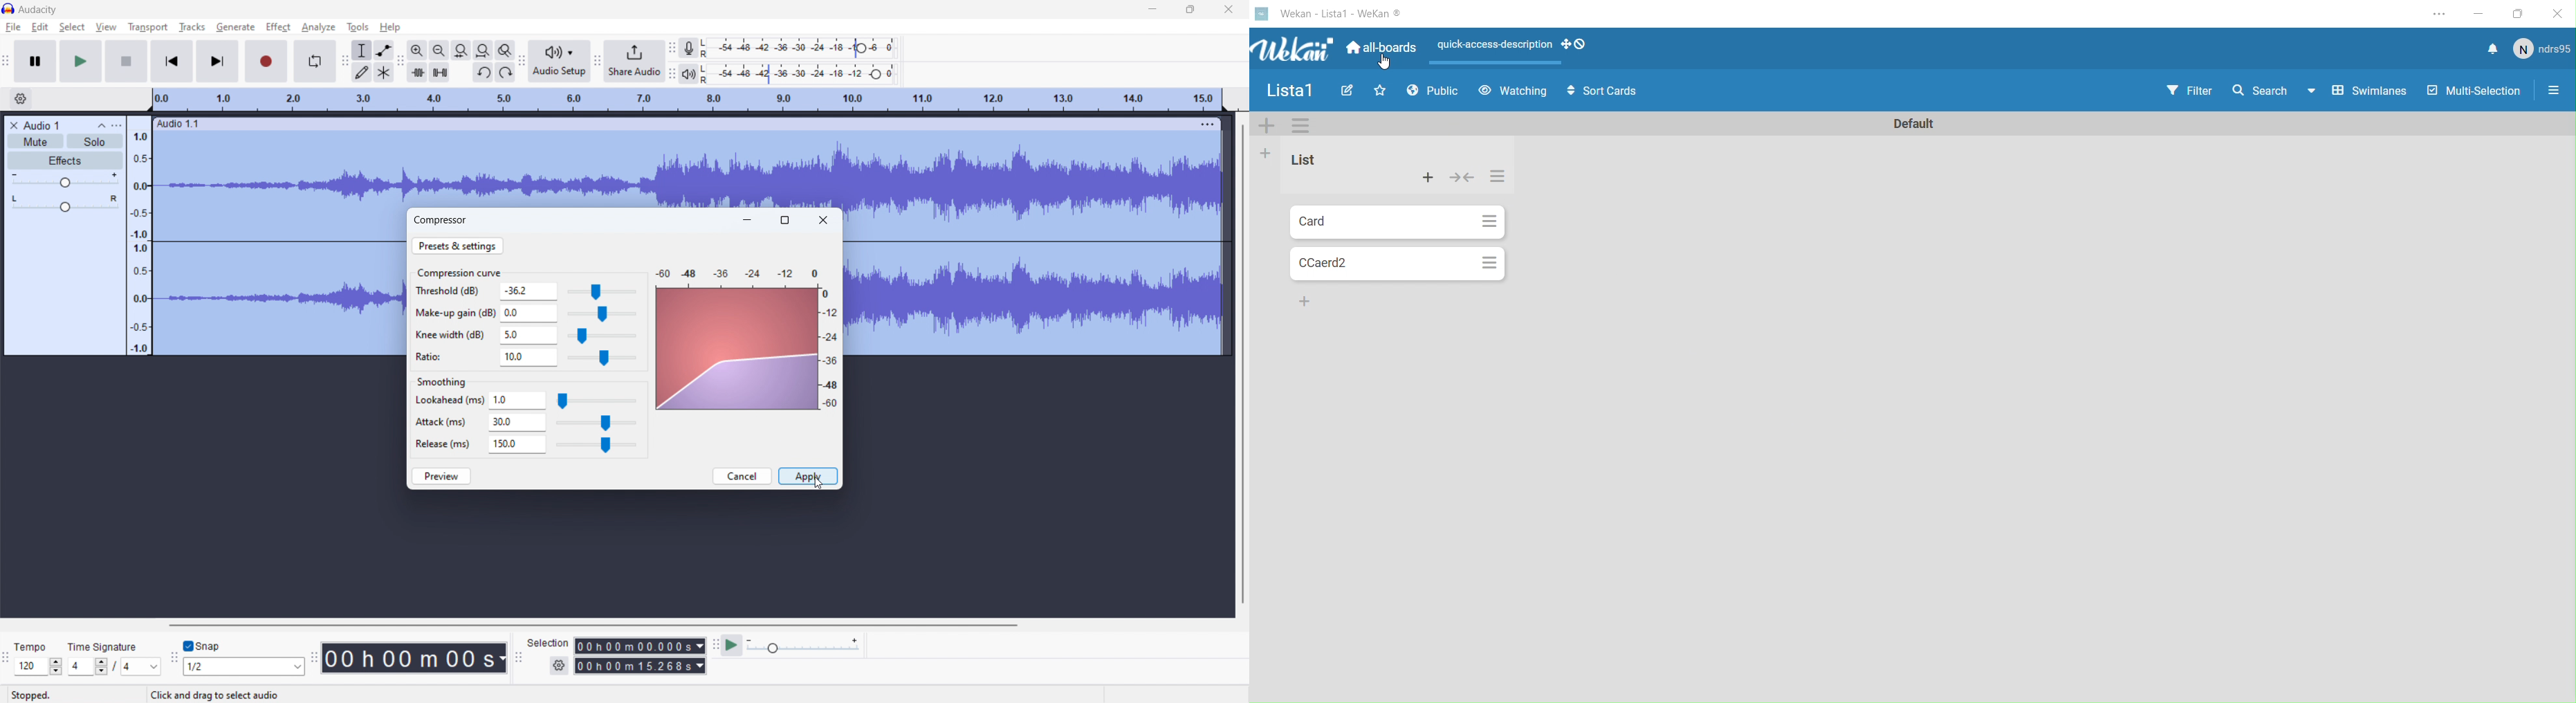 The height and width of the screenshot is (728, 2576). I want to click on amplitude, so click(139, 234).